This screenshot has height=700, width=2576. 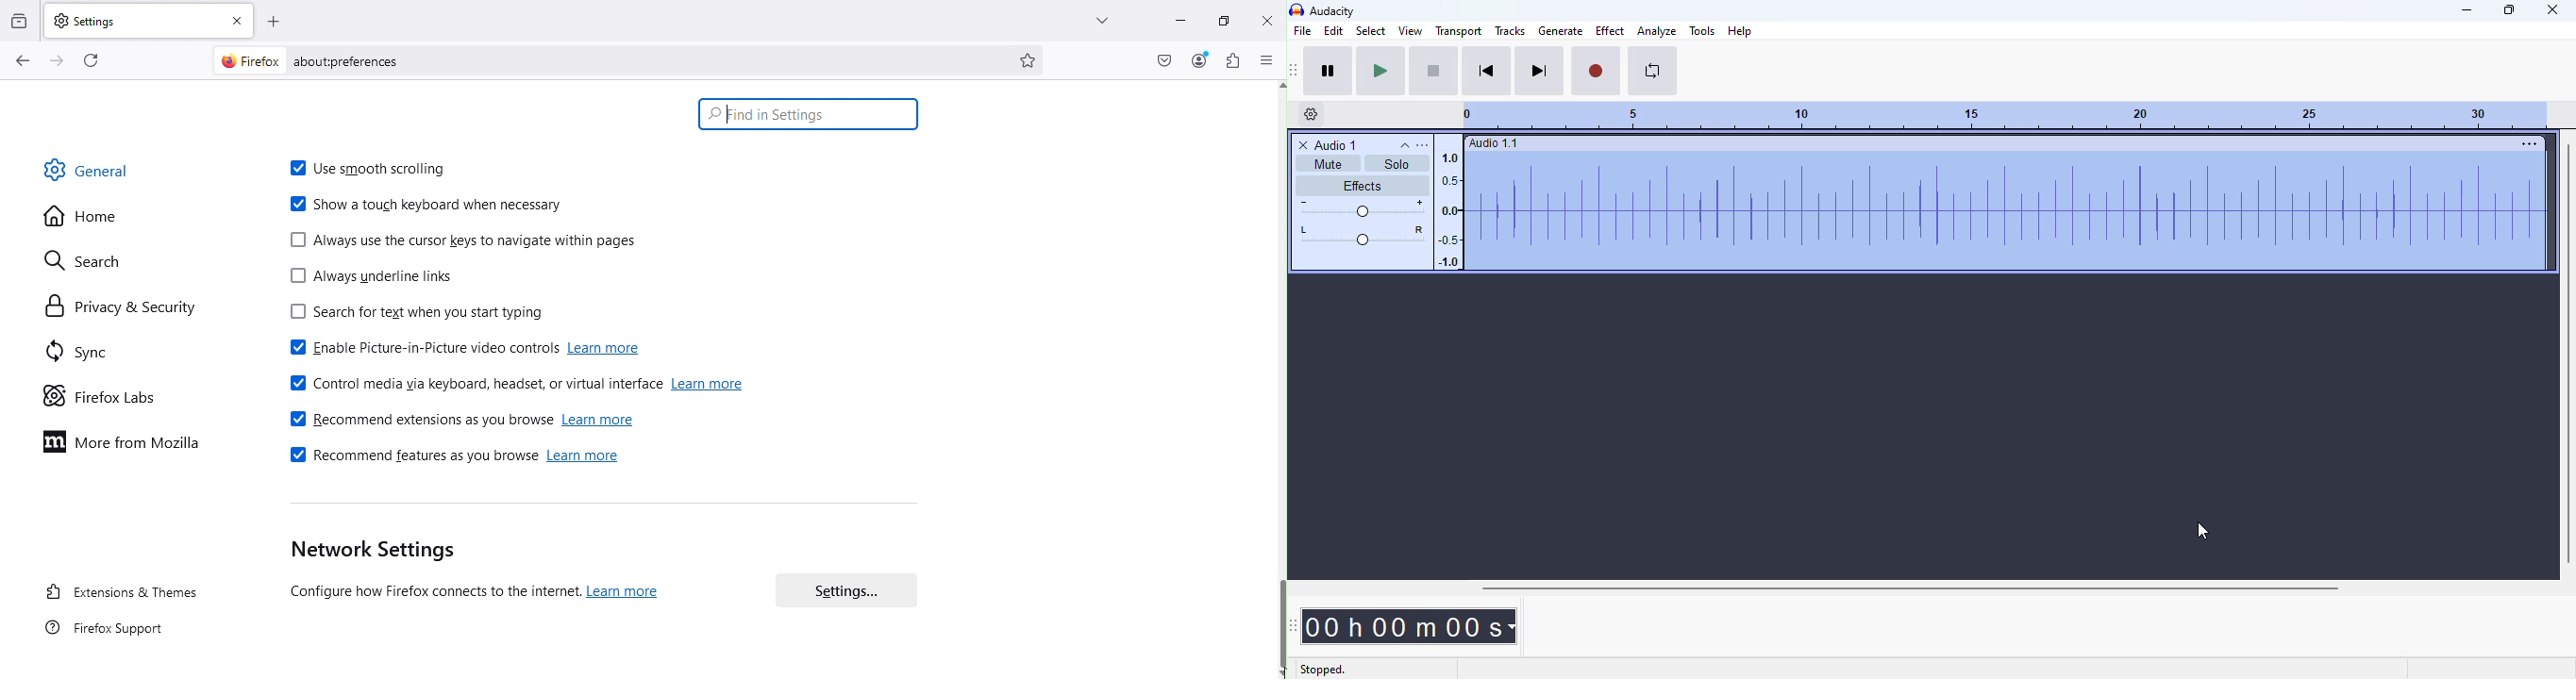 What do you see at coordinates (651, 60) in the screenshot?
I see `Address bar` at bounding box center [651, 60].